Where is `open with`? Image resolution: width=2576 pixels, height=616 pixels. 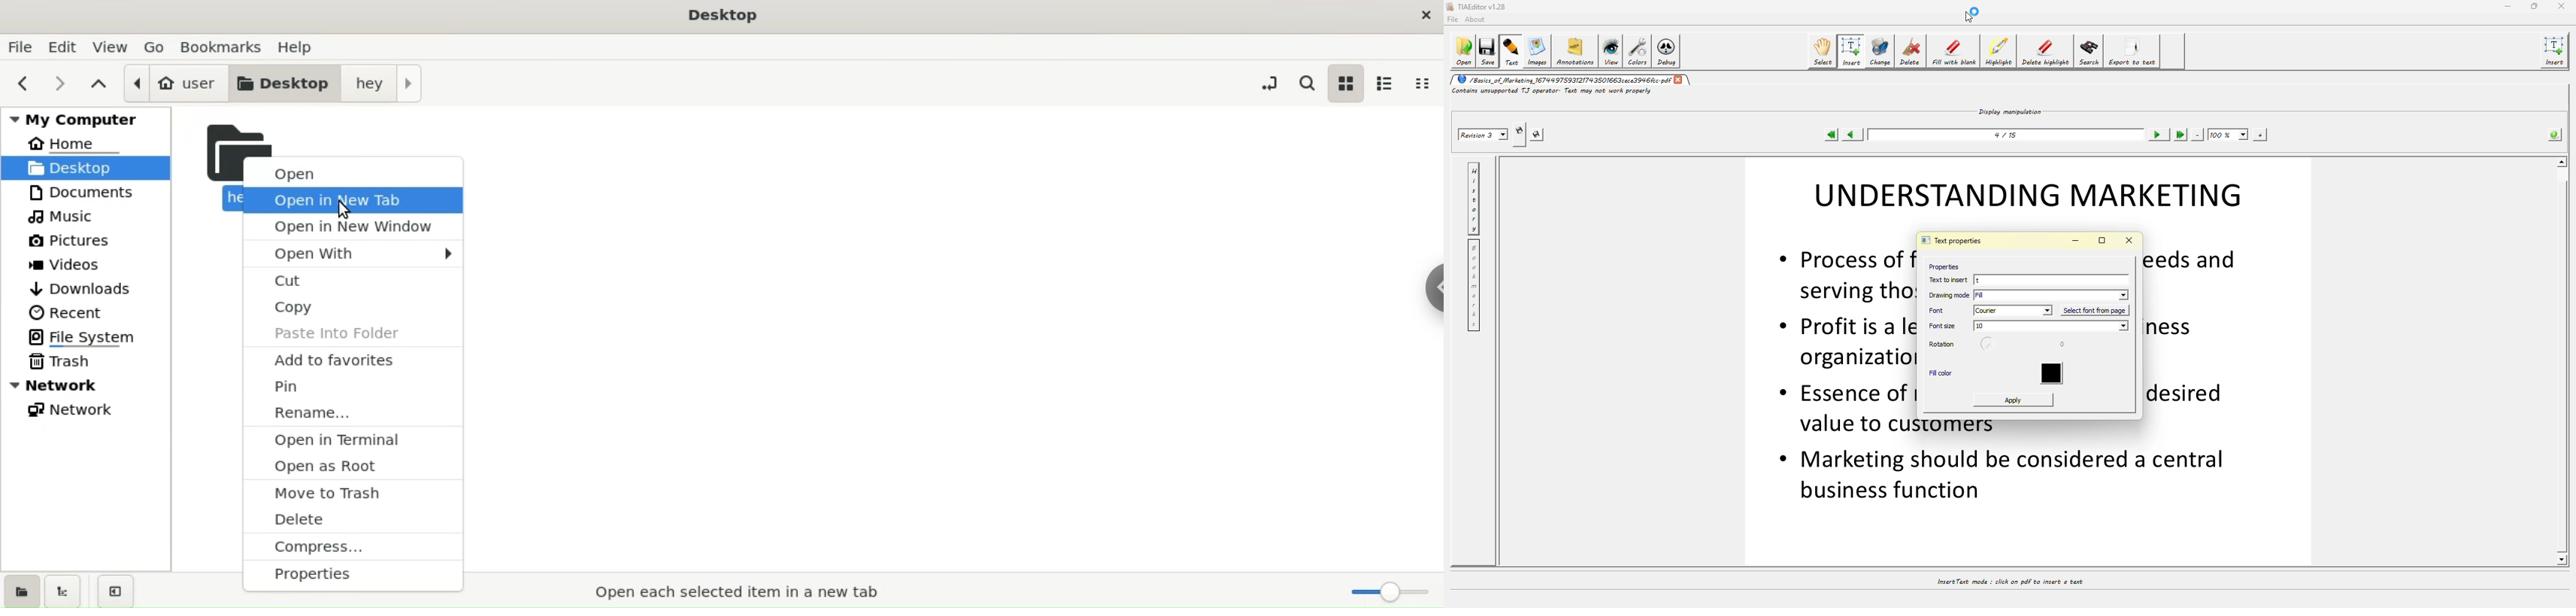
open with is located at coordinates (353, 254).